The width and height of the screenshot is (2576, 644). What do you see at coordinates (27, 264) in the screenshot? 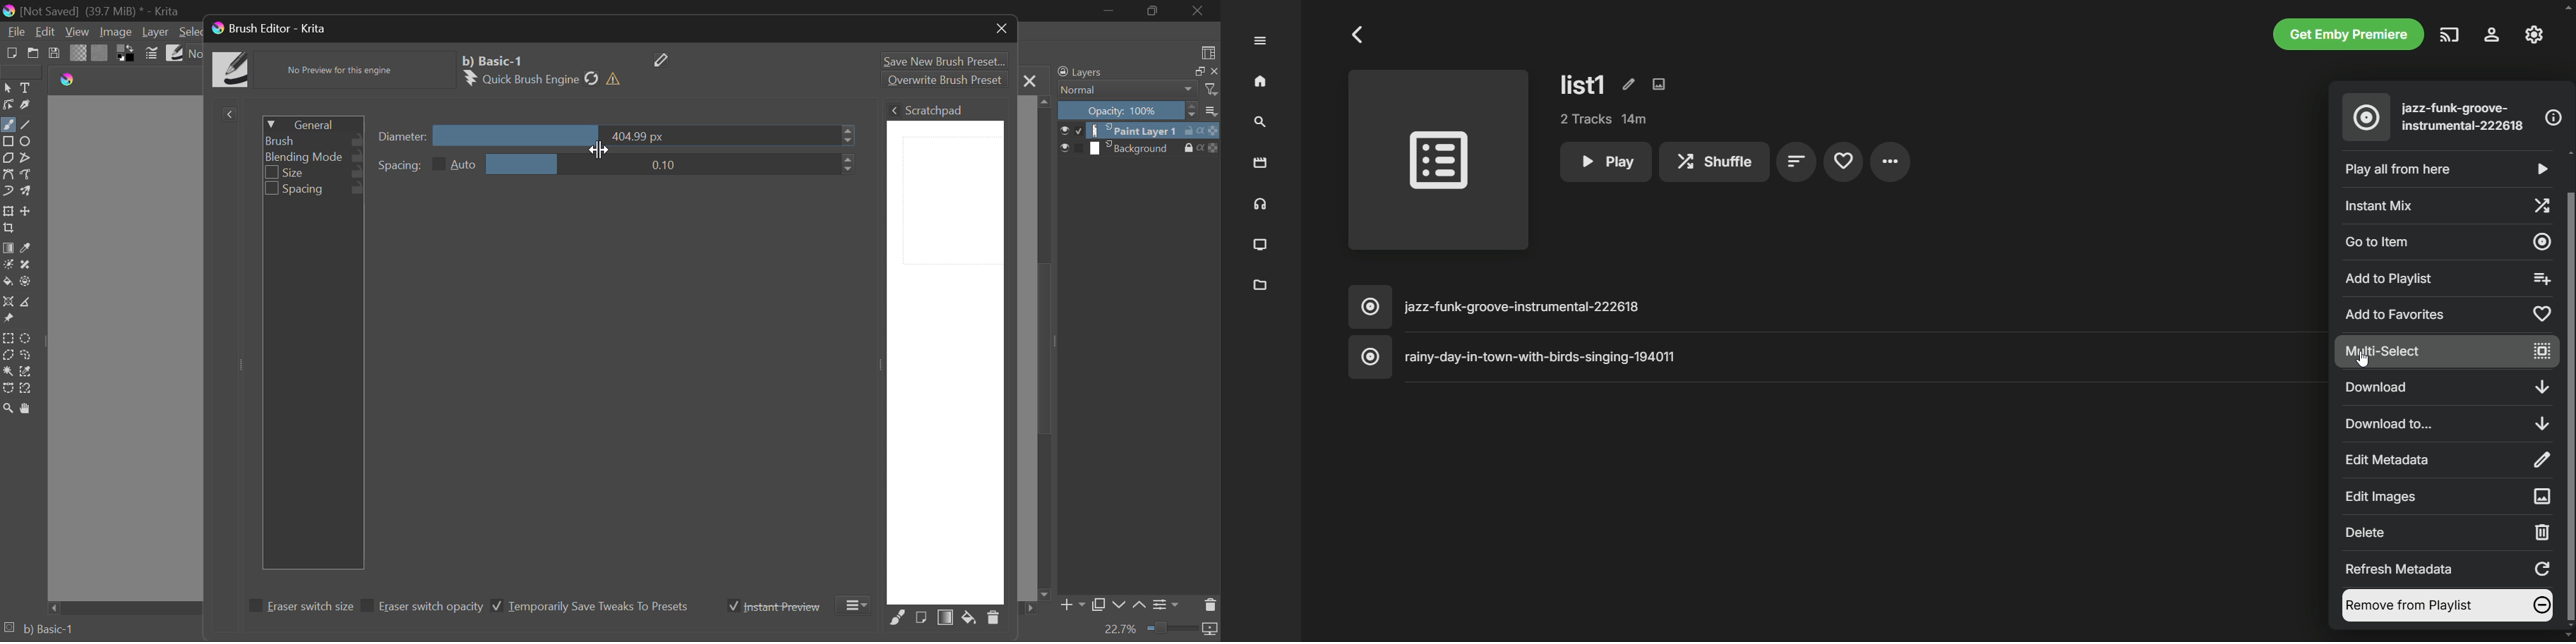
I see `Smart Patch Tool` at bounding box center [27, 264].